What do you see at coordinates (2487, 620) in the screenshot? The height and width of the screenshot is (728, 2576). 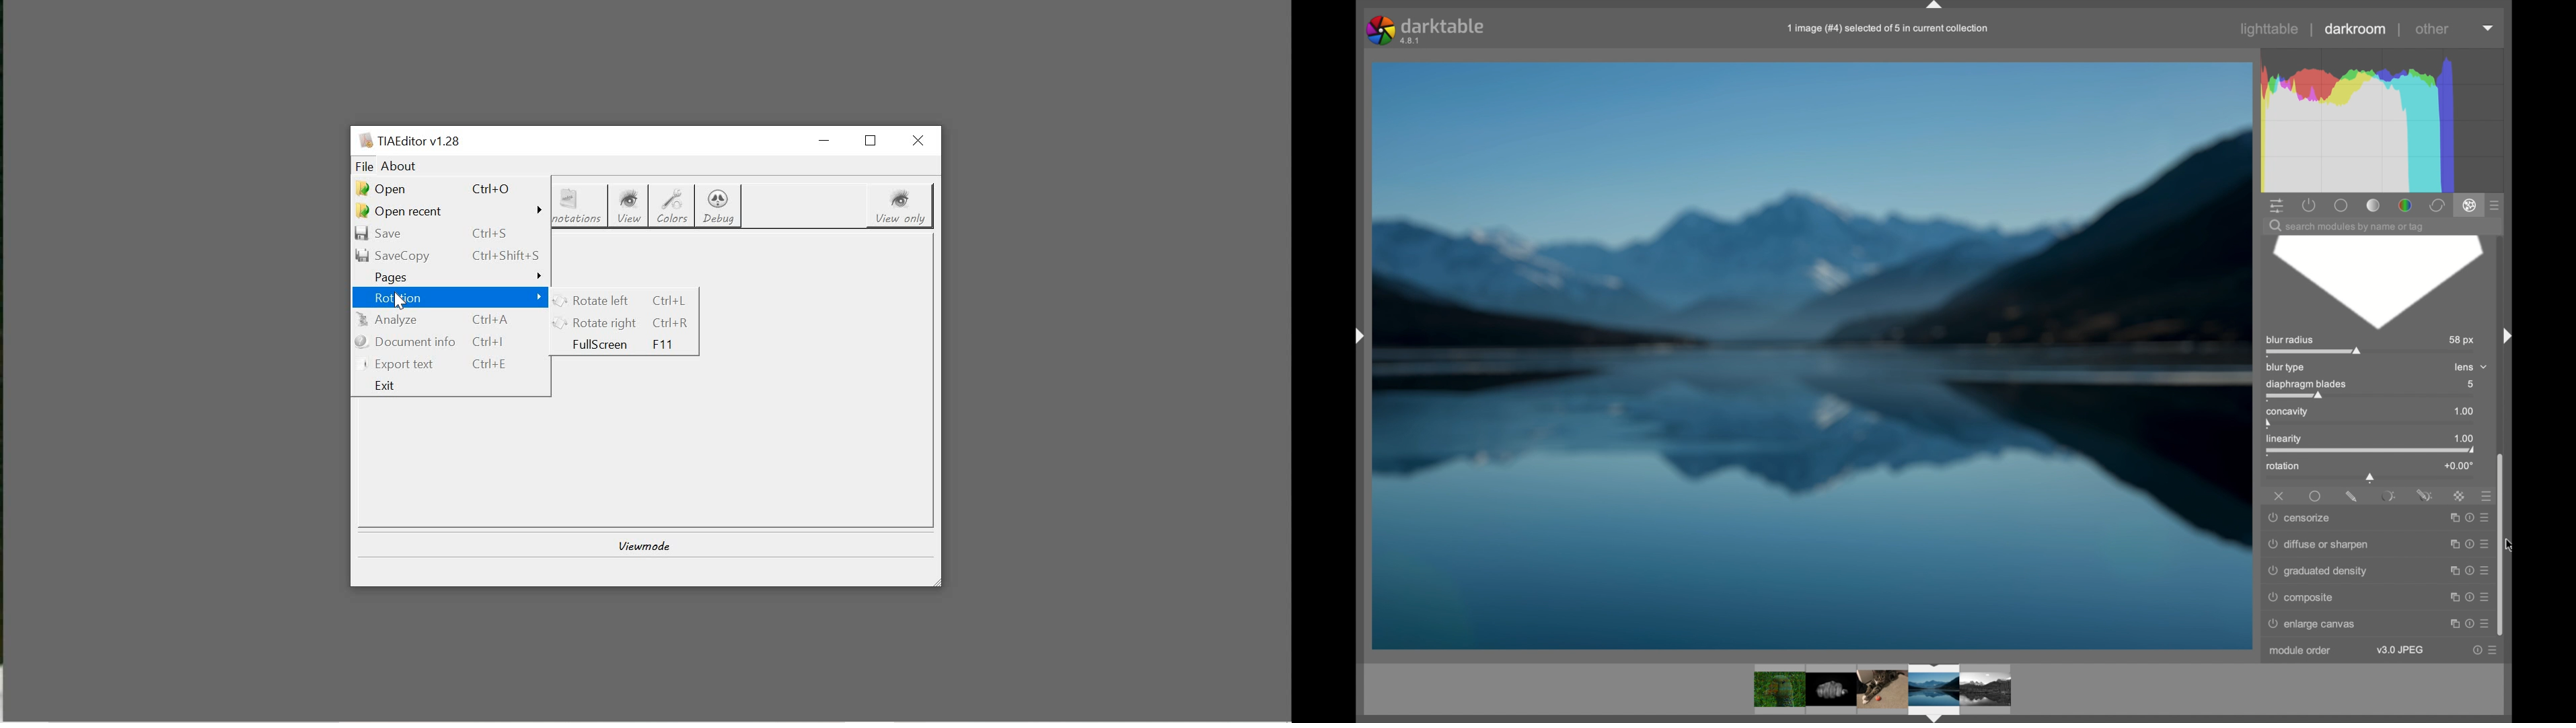 I see `more options` at bounding box center [2487, 620].